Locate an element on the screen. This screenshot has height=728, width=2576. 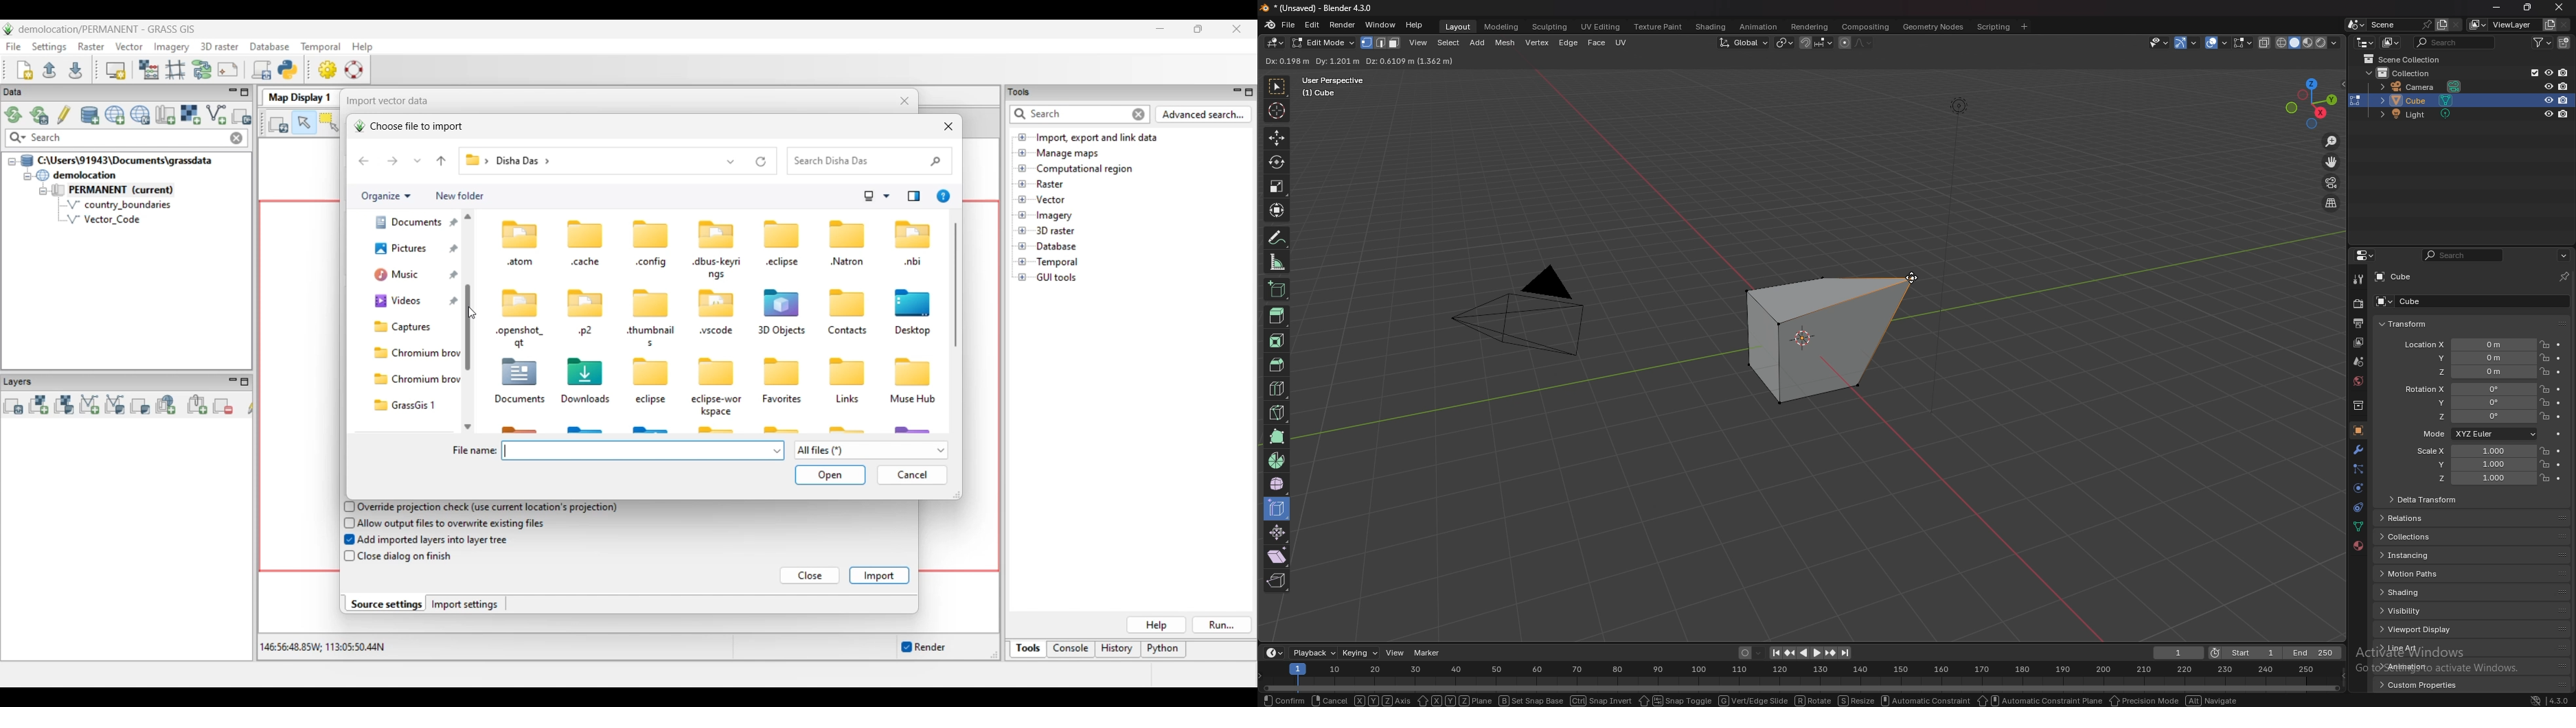
viewlayer is located at coordinates (2502, 25).